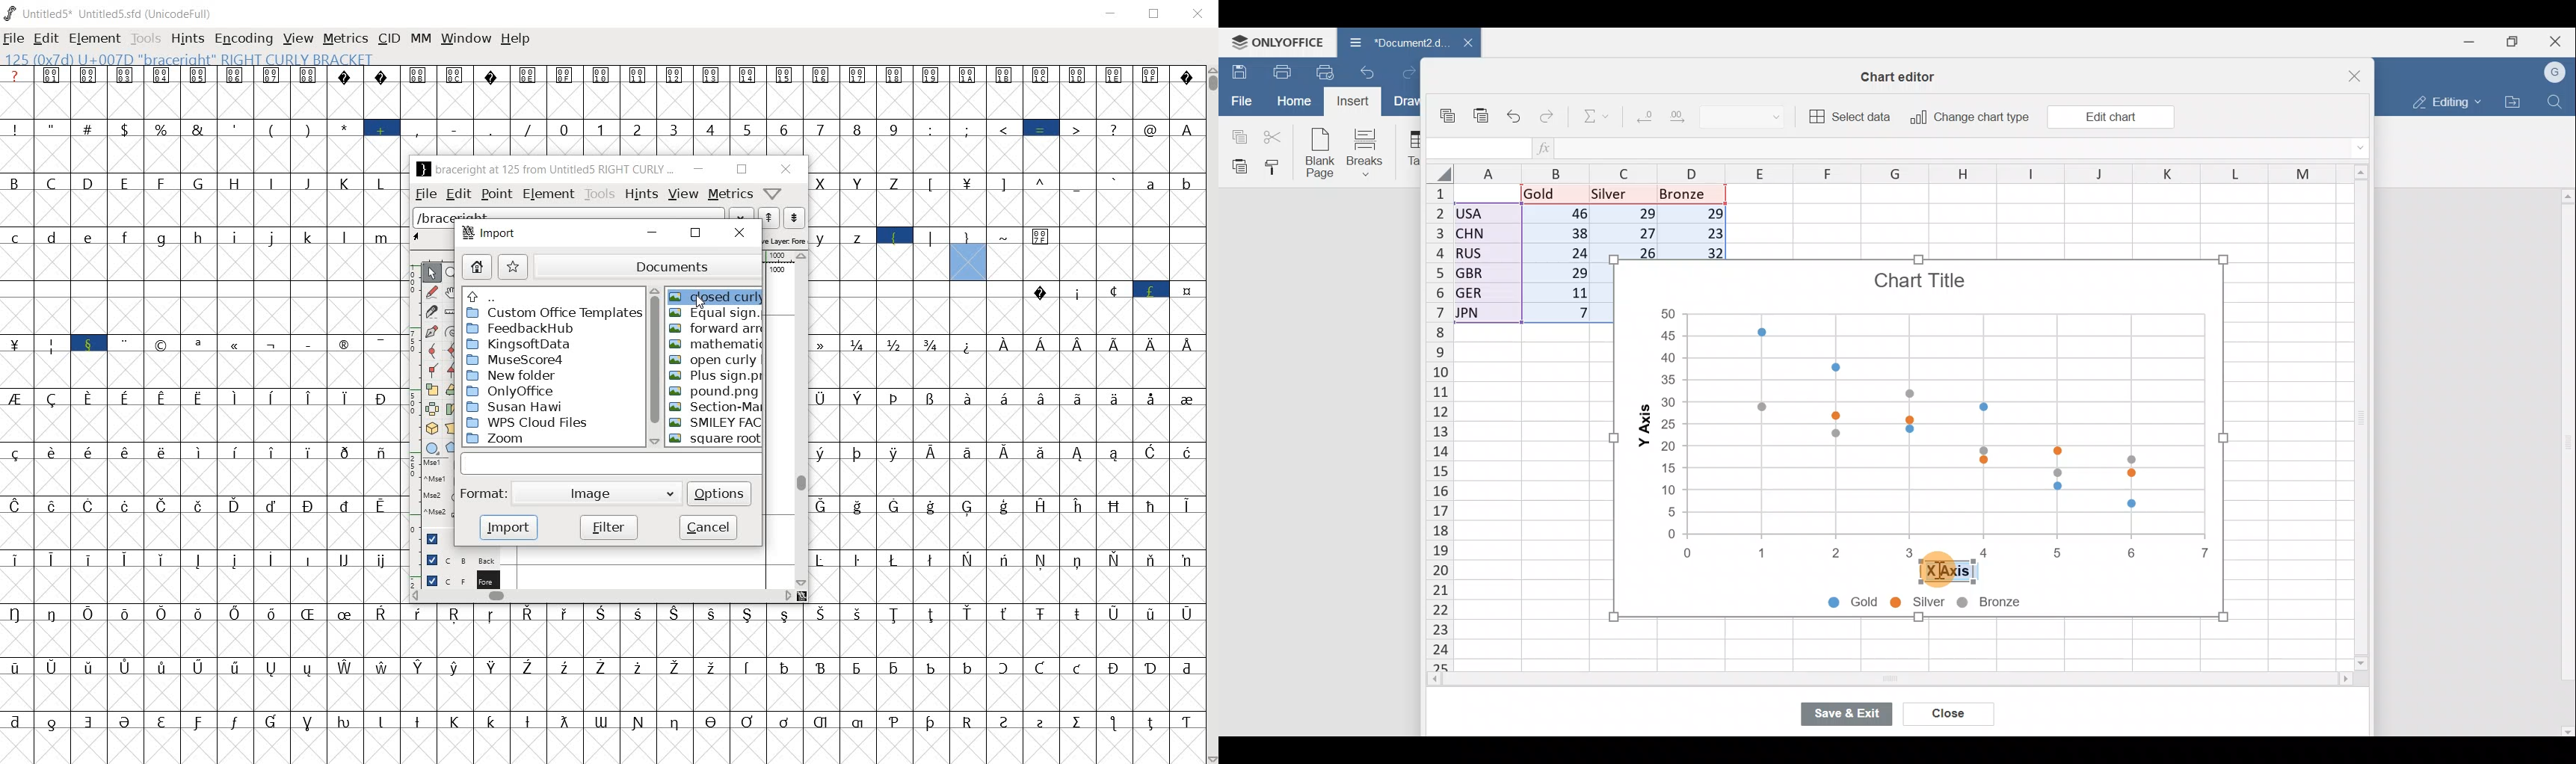 The width and height of the screenshot is (2576, 784). What do you see at coordinates (243, 39) in the screenshot?
I see `ENCODING` at bounding box center [243, 39].